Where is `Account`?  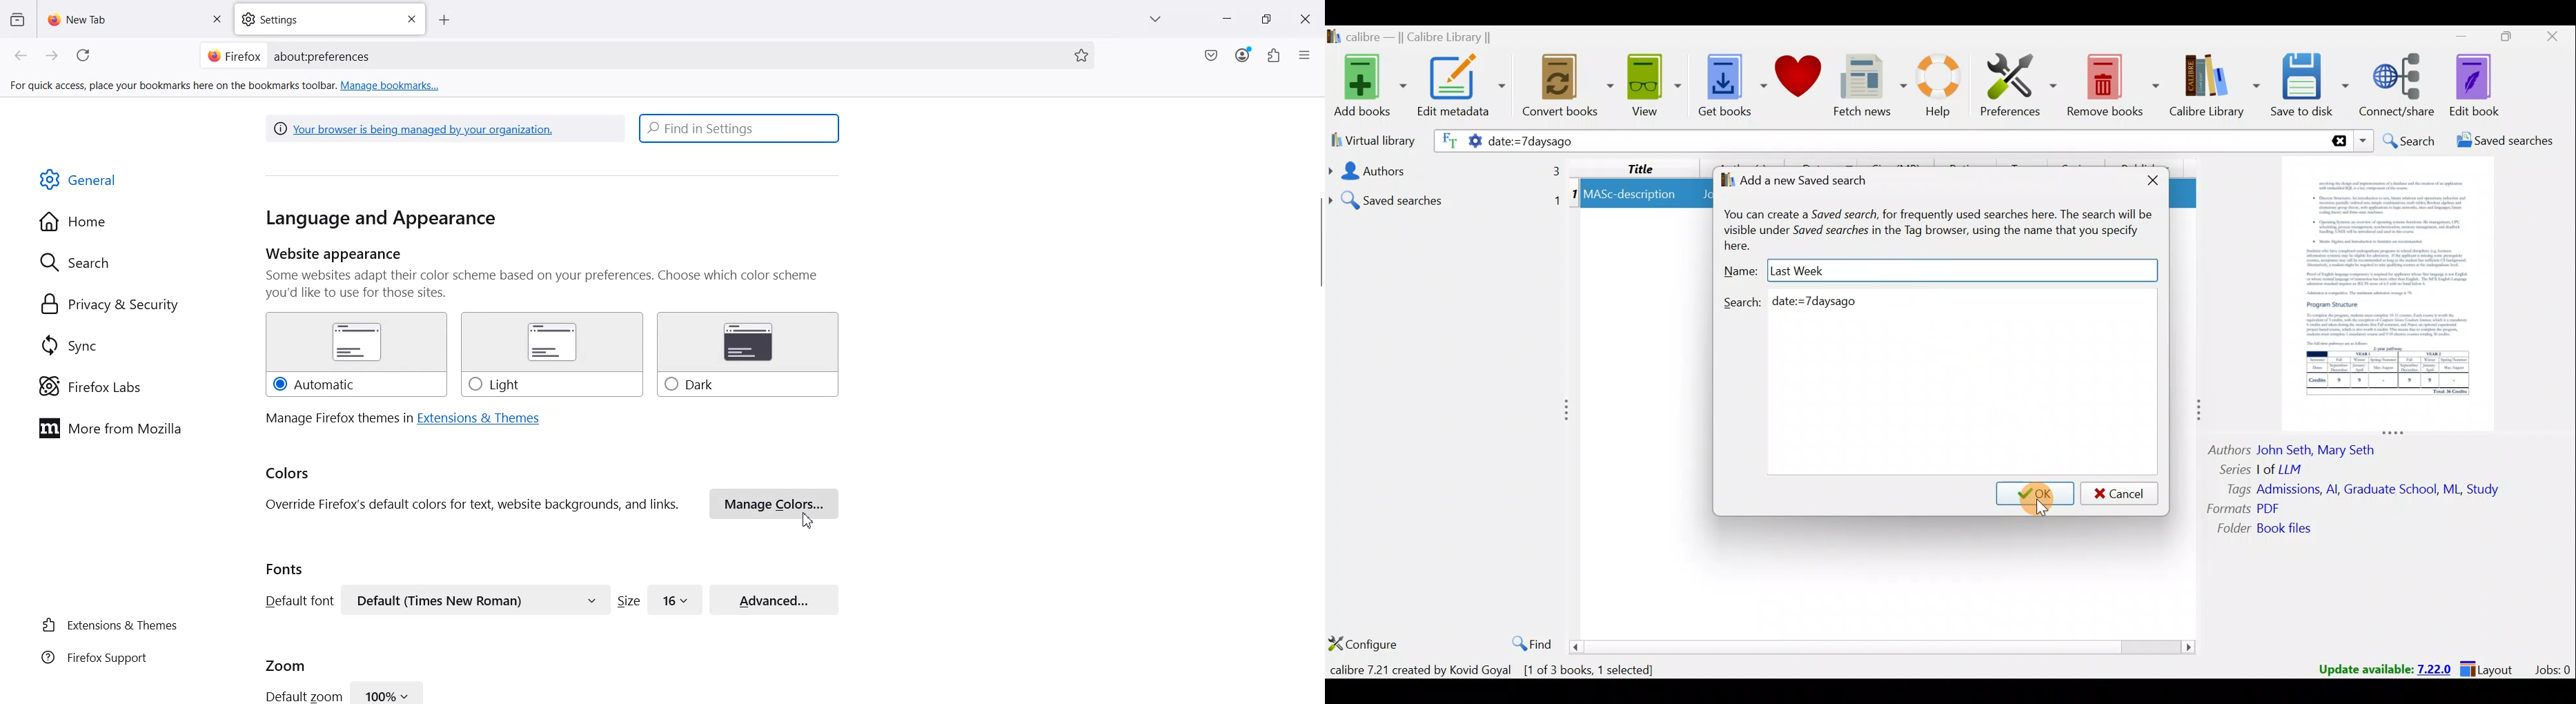
Account is located at coordinates (1243, 55).